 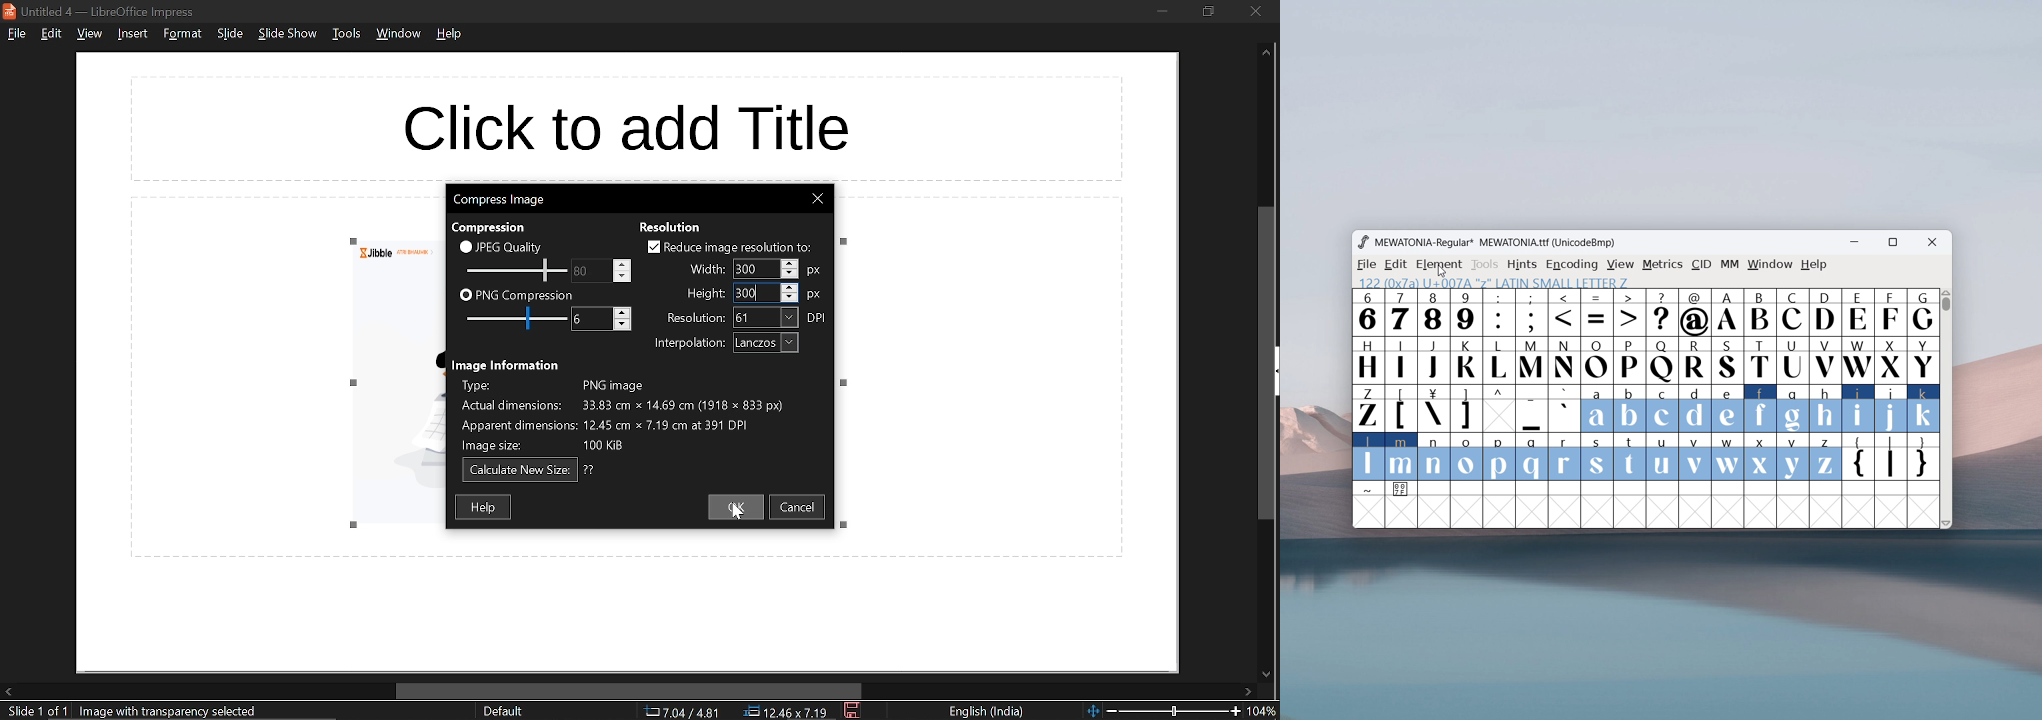 I want to click on X, so click(x=1891, y=359).